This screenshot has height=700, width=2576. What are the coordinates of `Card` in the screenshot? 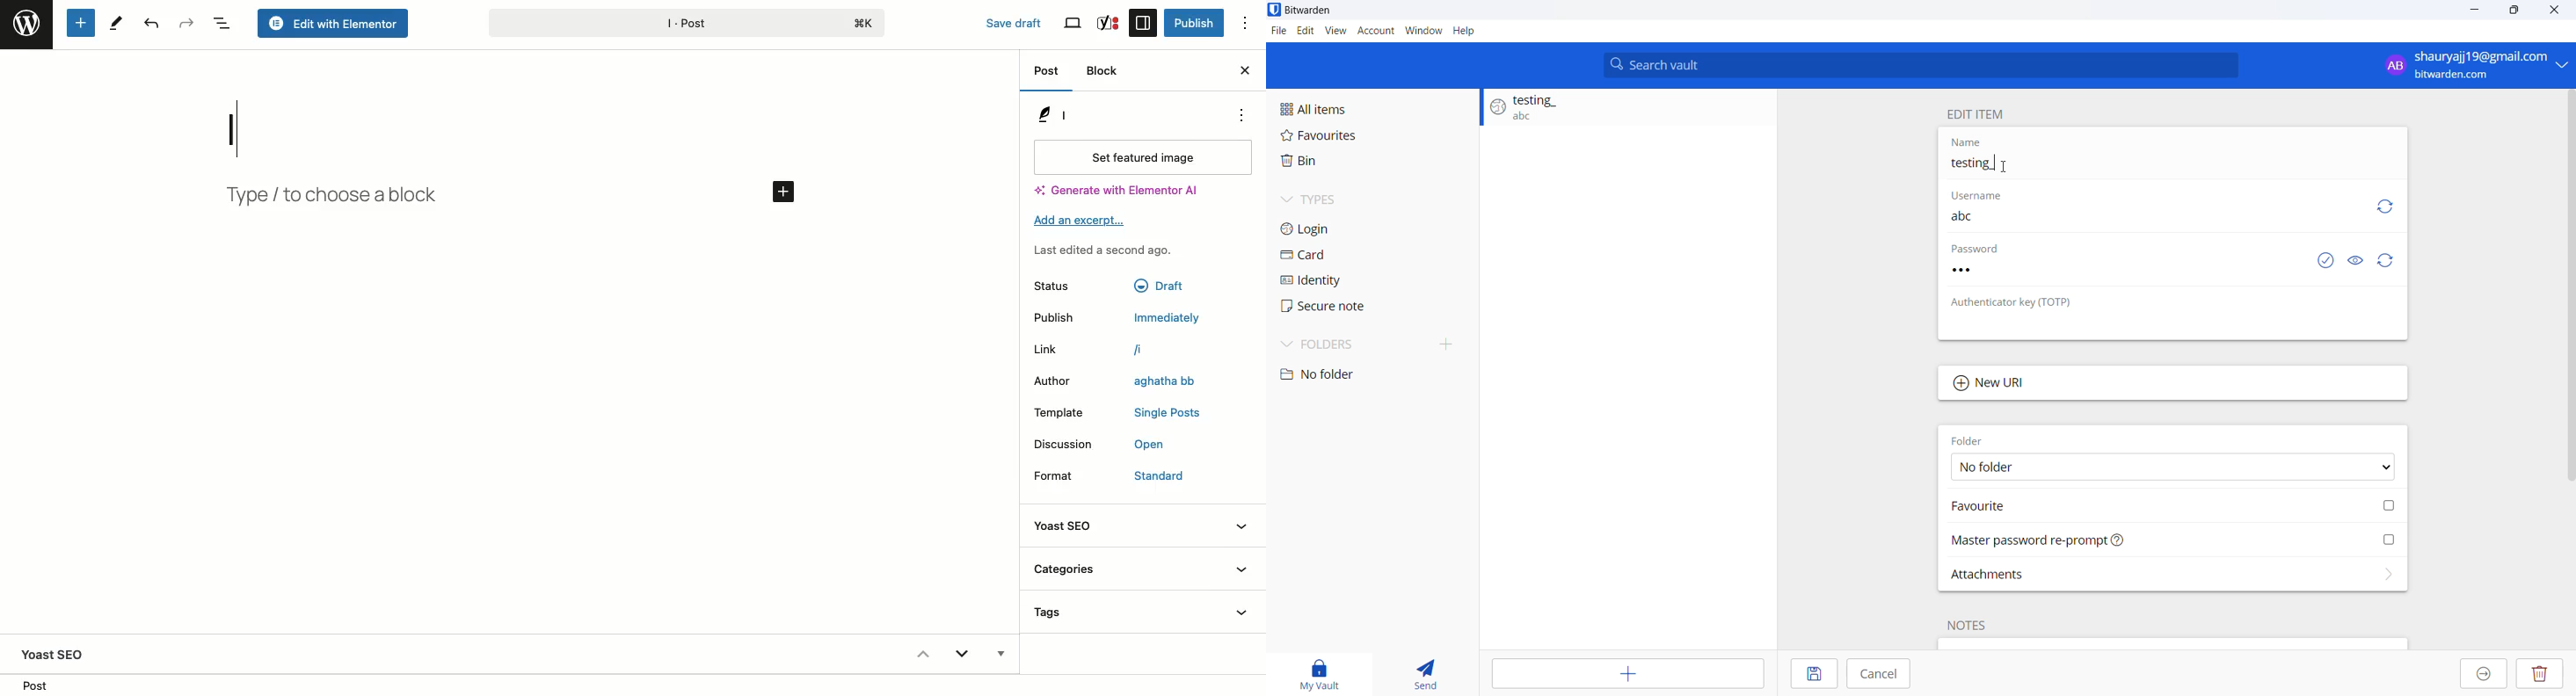 It's located at (1360, 256).